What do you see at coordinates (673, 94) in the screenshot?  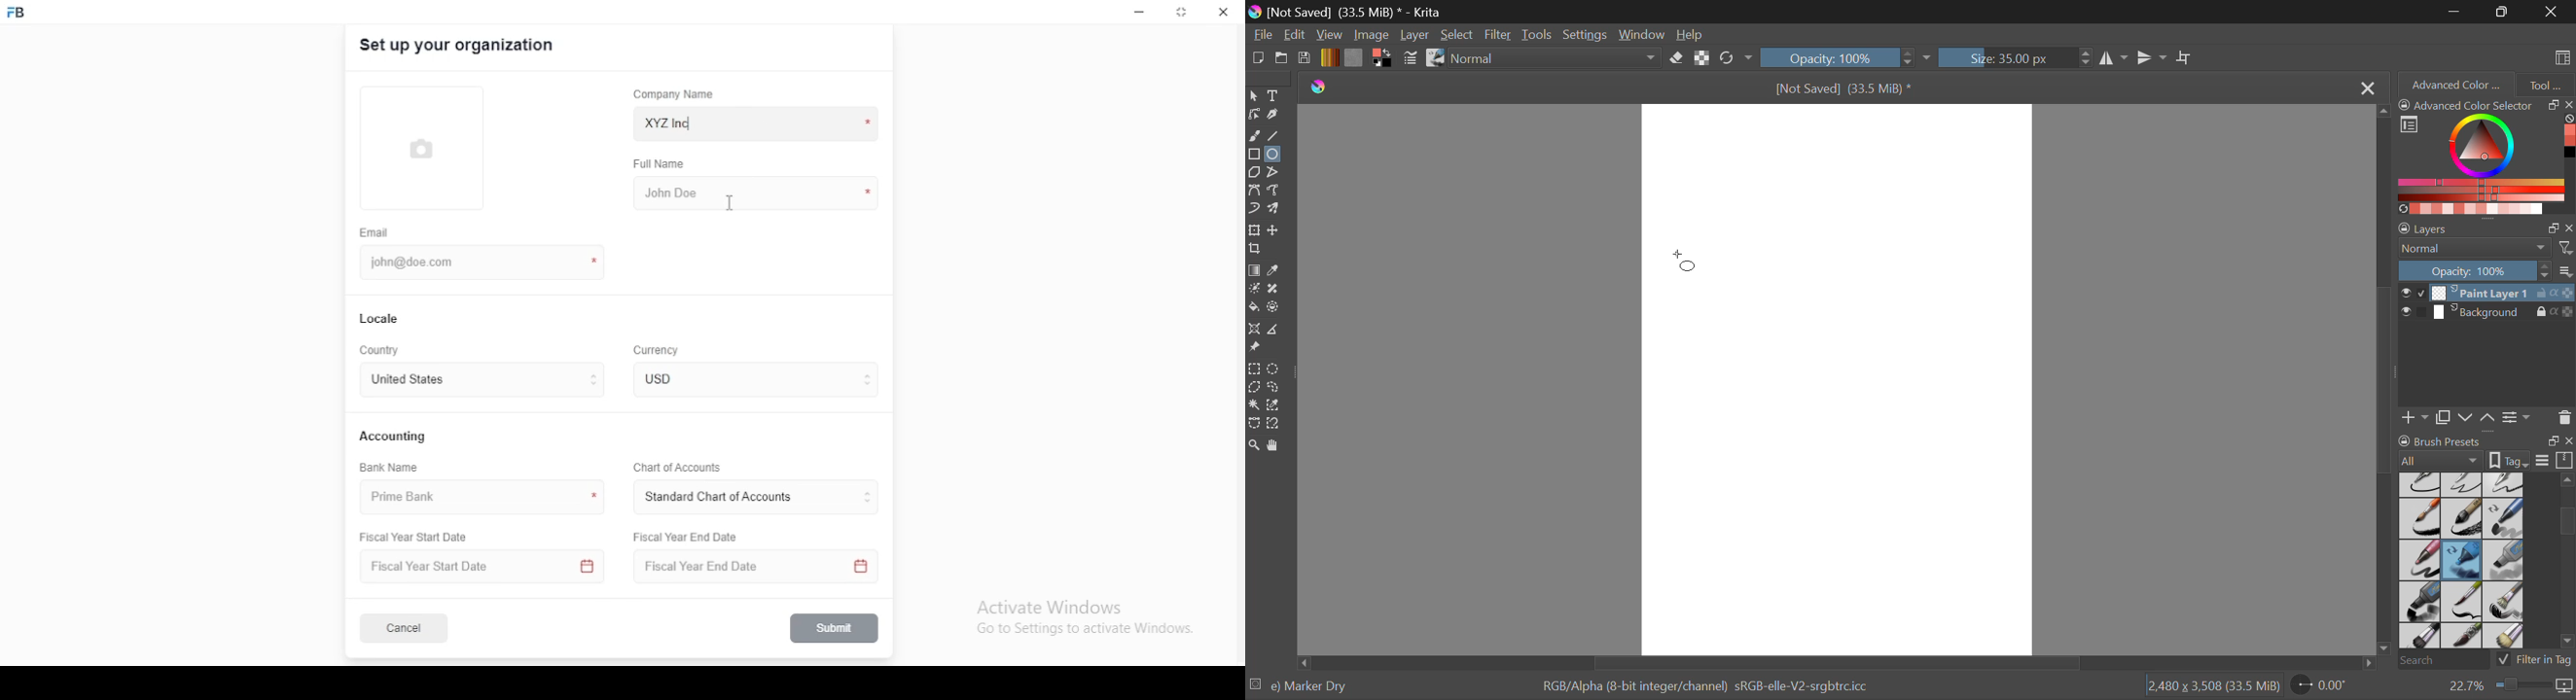 I see `company name` at bounding box center [673, 94].